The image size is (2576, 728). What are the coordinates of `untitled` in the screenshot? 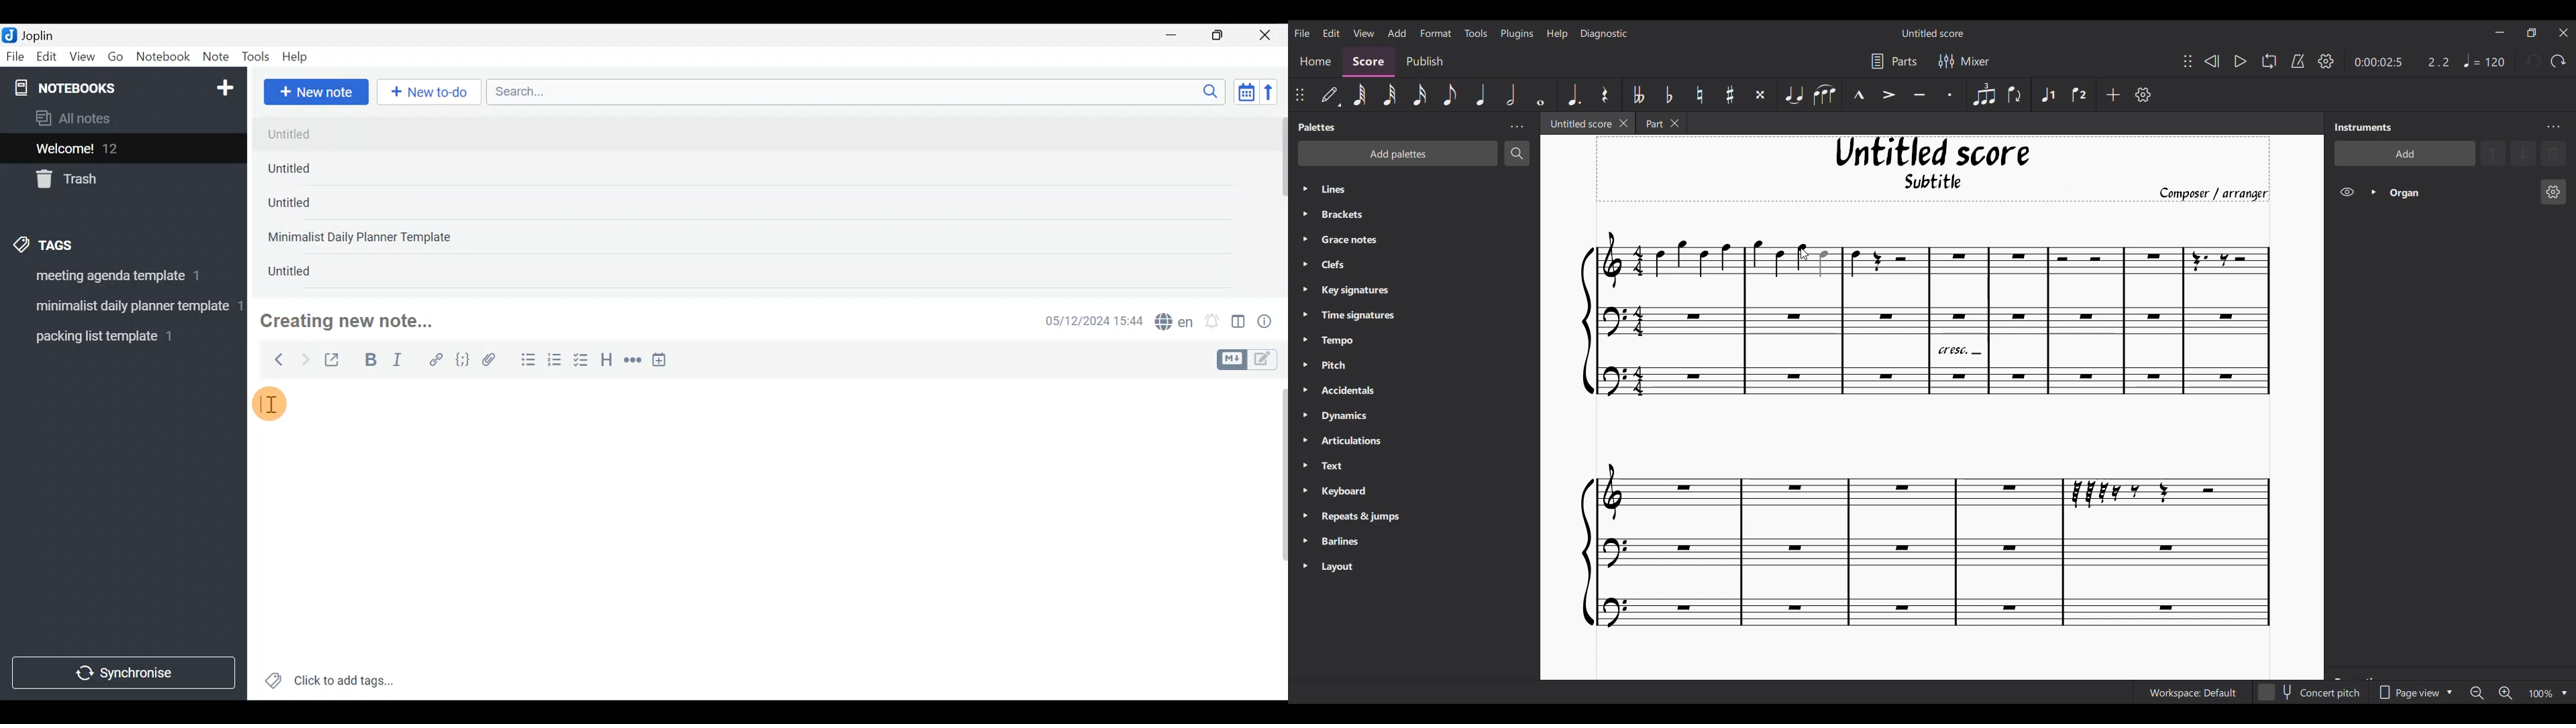 It's located at (313, 139).